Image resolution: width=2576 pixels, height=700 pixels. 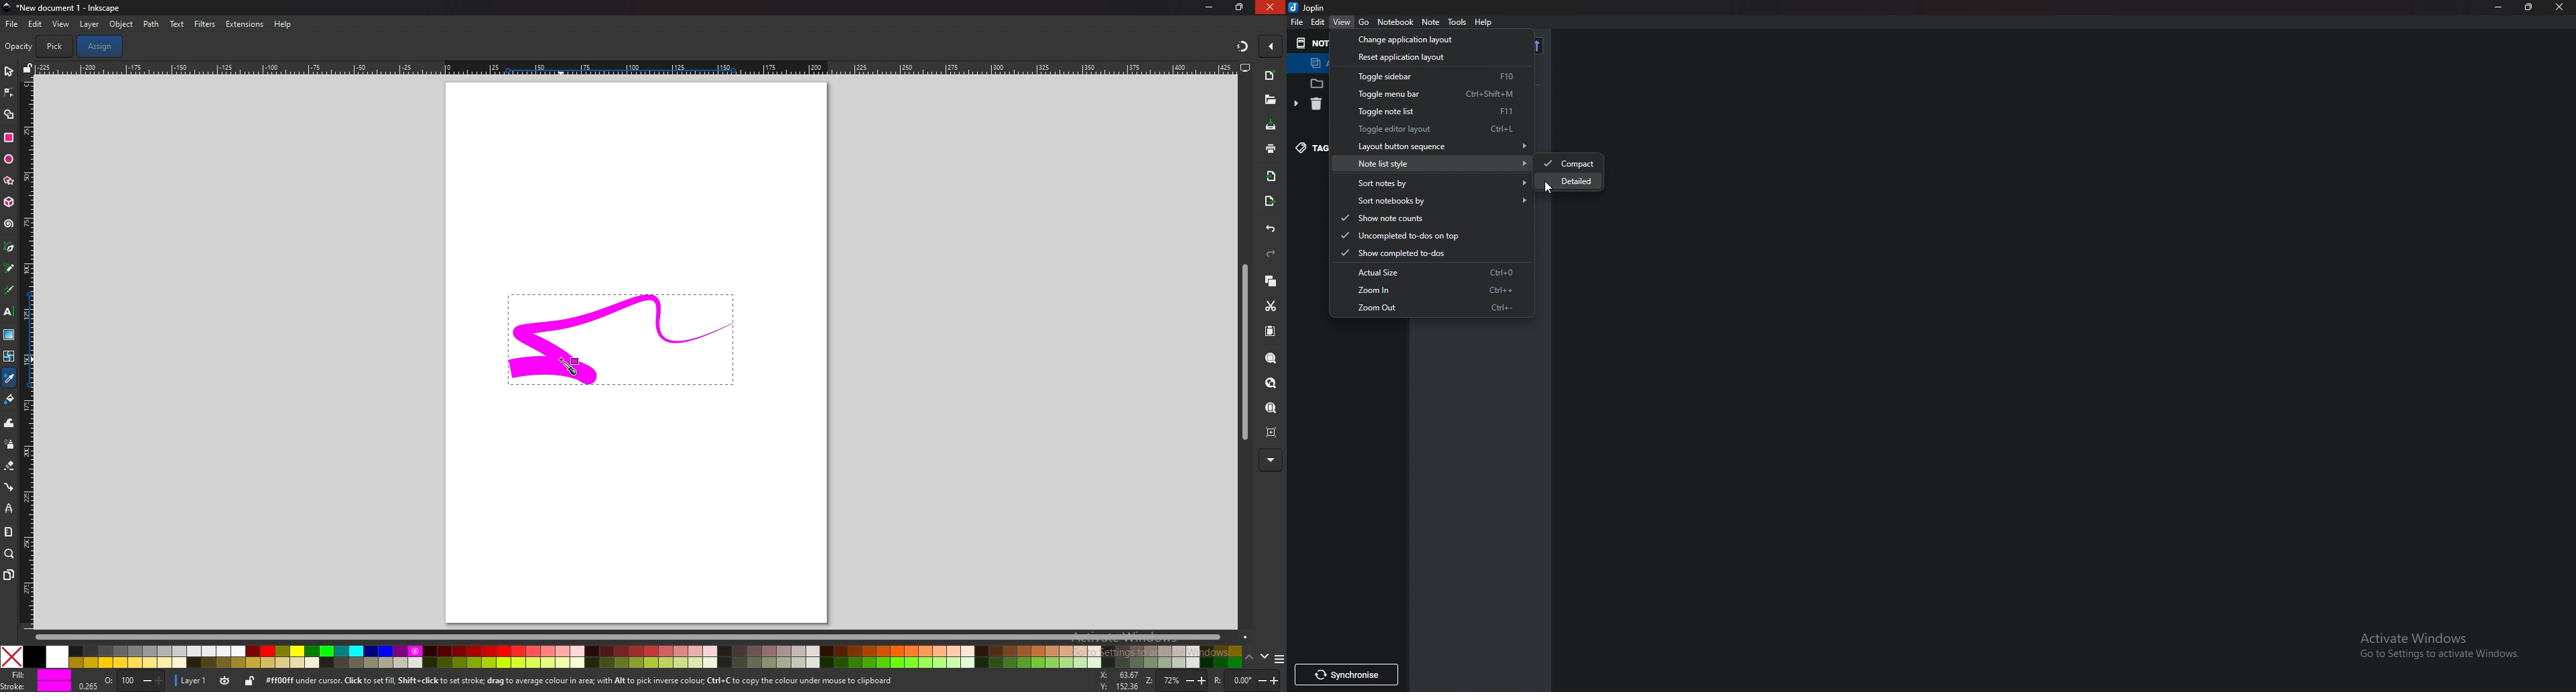 What do you see at coordinates (1272, 383) in the screenshot?
I see `zoom drawing` at bounding box center [1272, 383].